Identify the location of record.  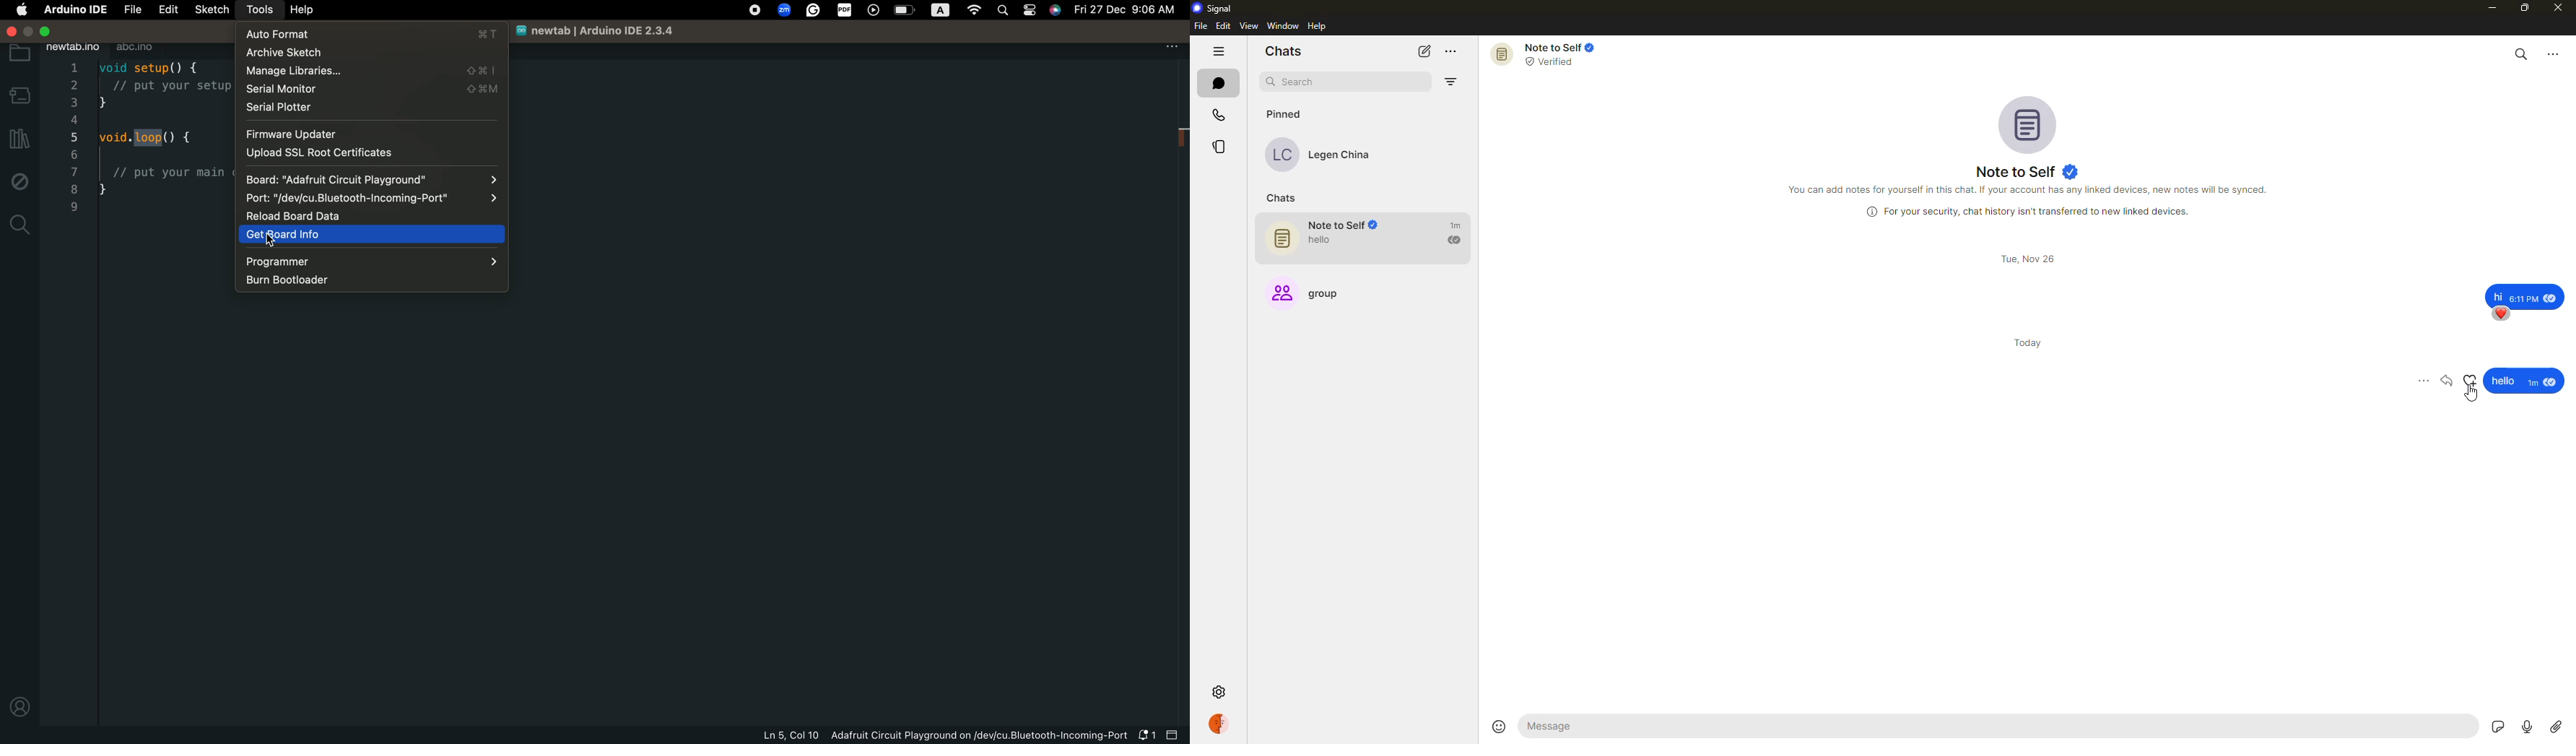
(2524, 723).